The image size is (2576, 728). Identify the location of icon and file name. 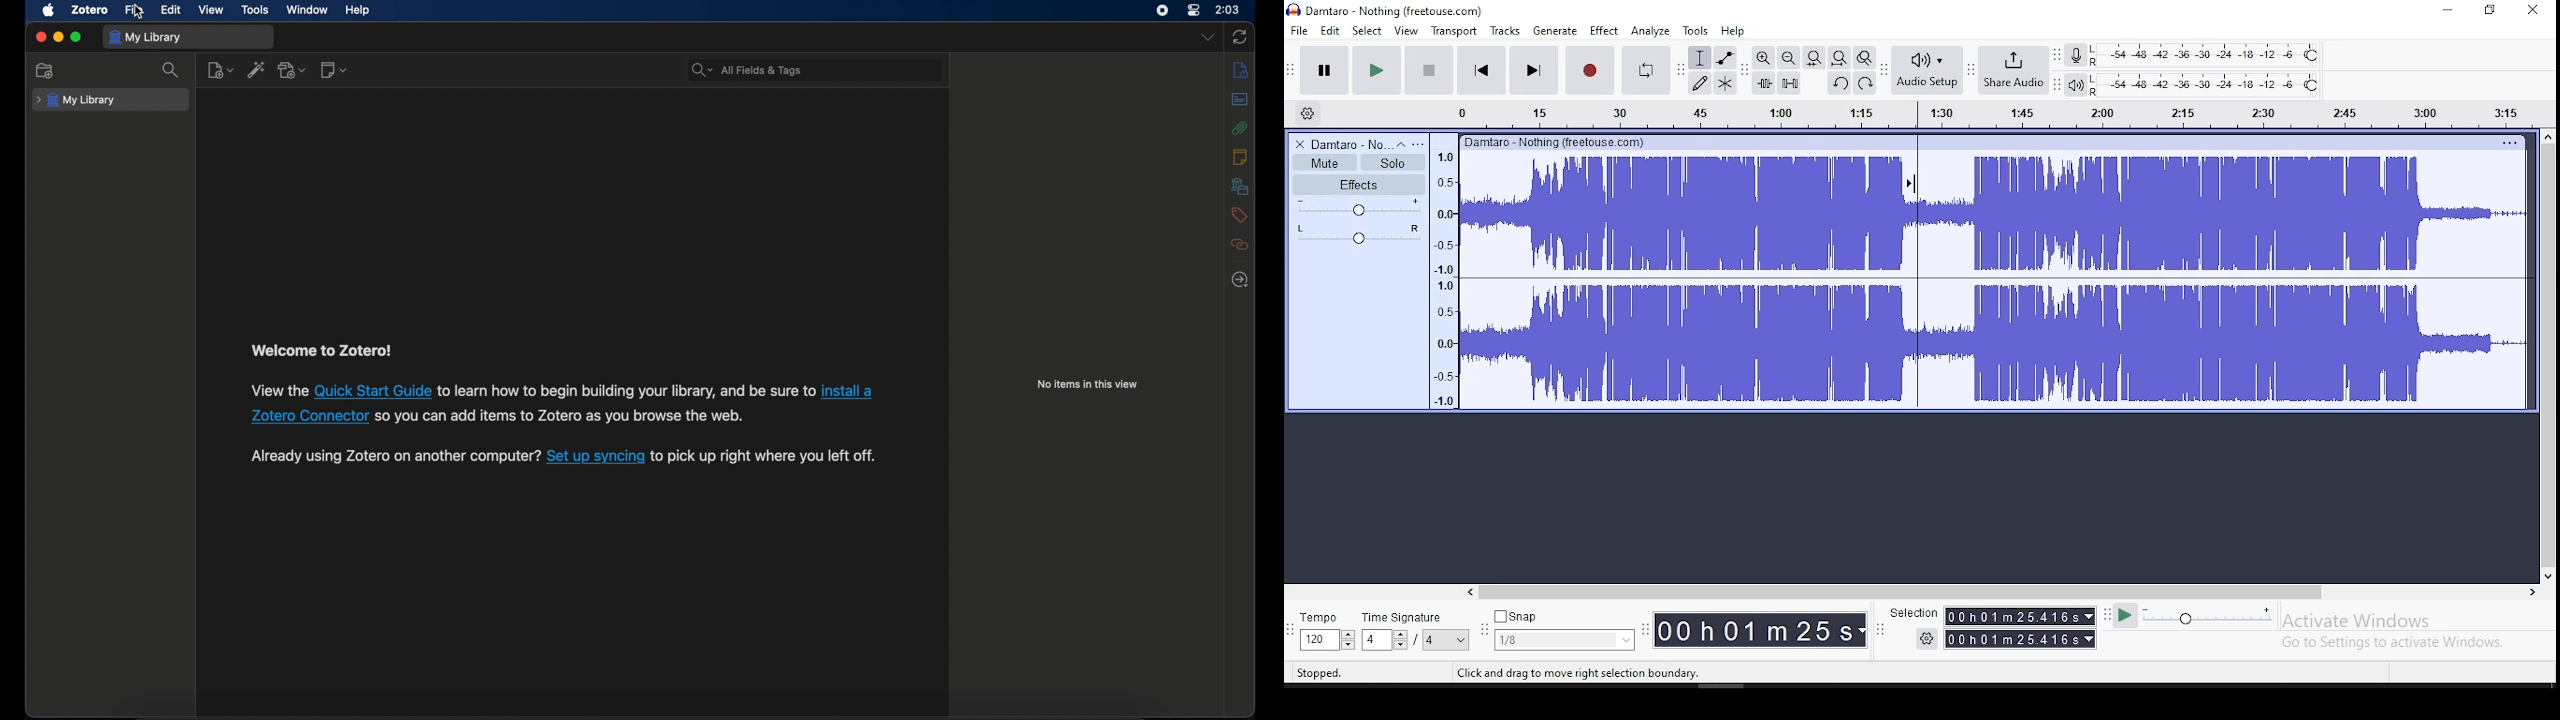
(1391, 9).